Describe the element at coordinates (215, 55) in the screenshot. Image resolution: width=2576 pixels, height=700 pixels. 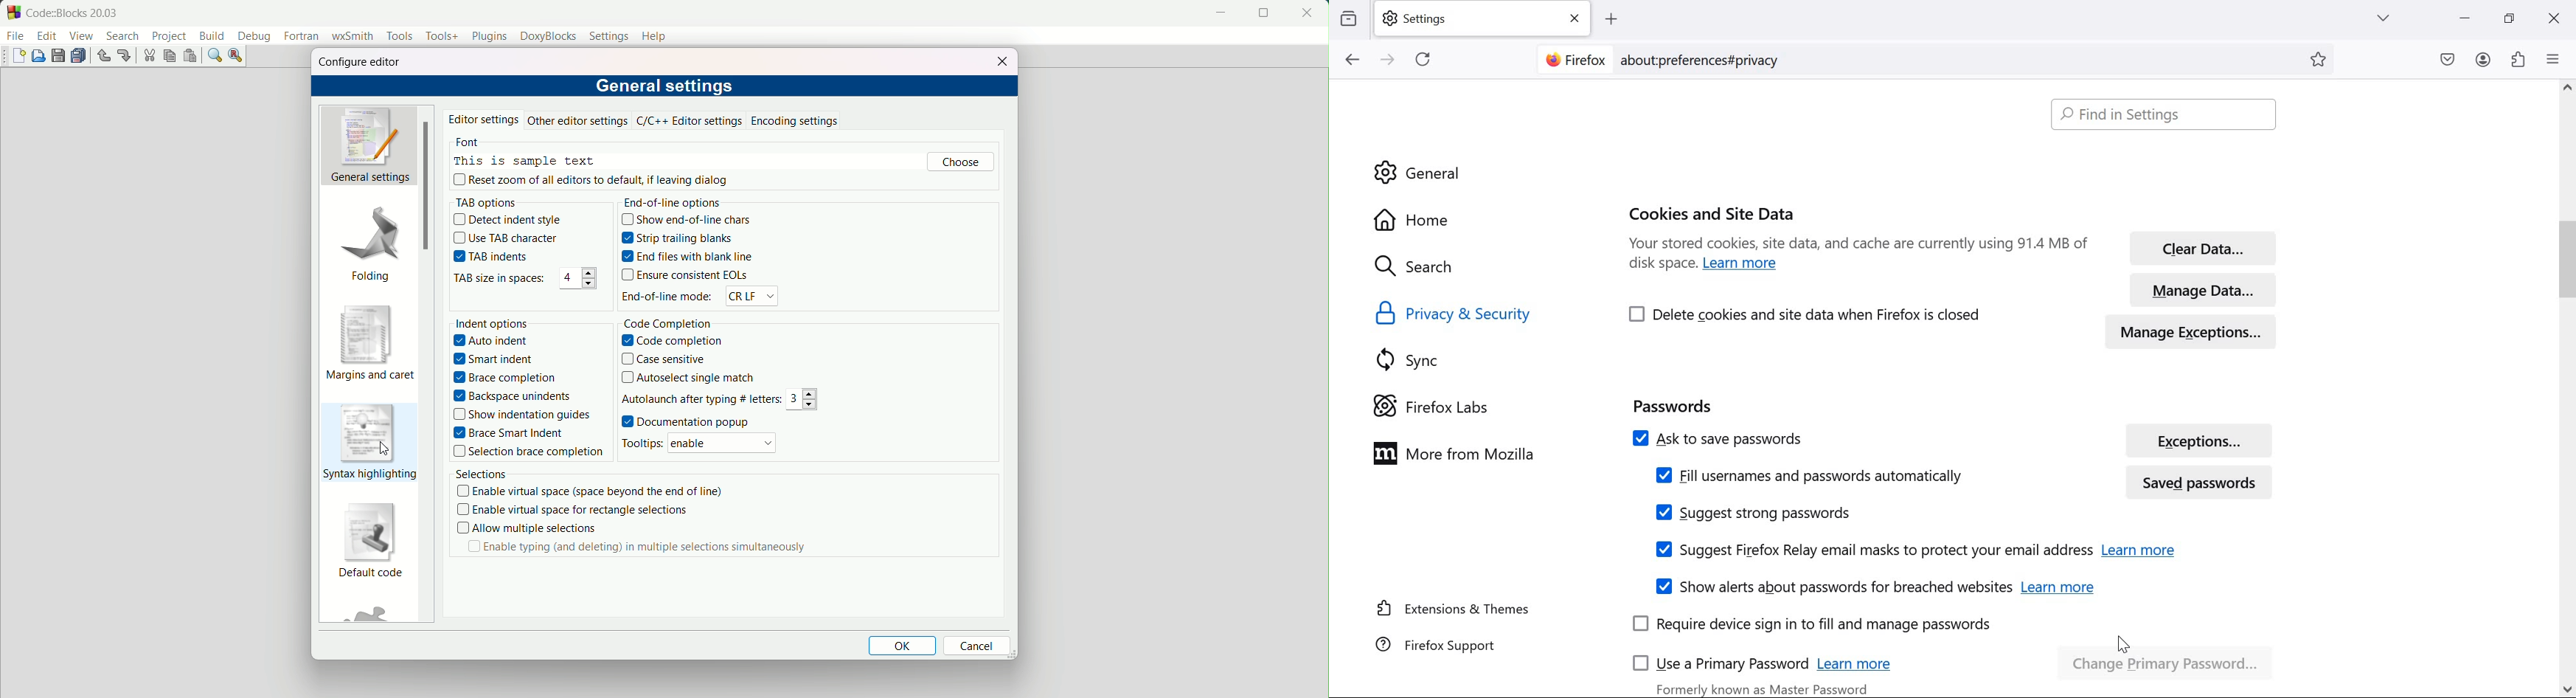
I see `find` at that location.